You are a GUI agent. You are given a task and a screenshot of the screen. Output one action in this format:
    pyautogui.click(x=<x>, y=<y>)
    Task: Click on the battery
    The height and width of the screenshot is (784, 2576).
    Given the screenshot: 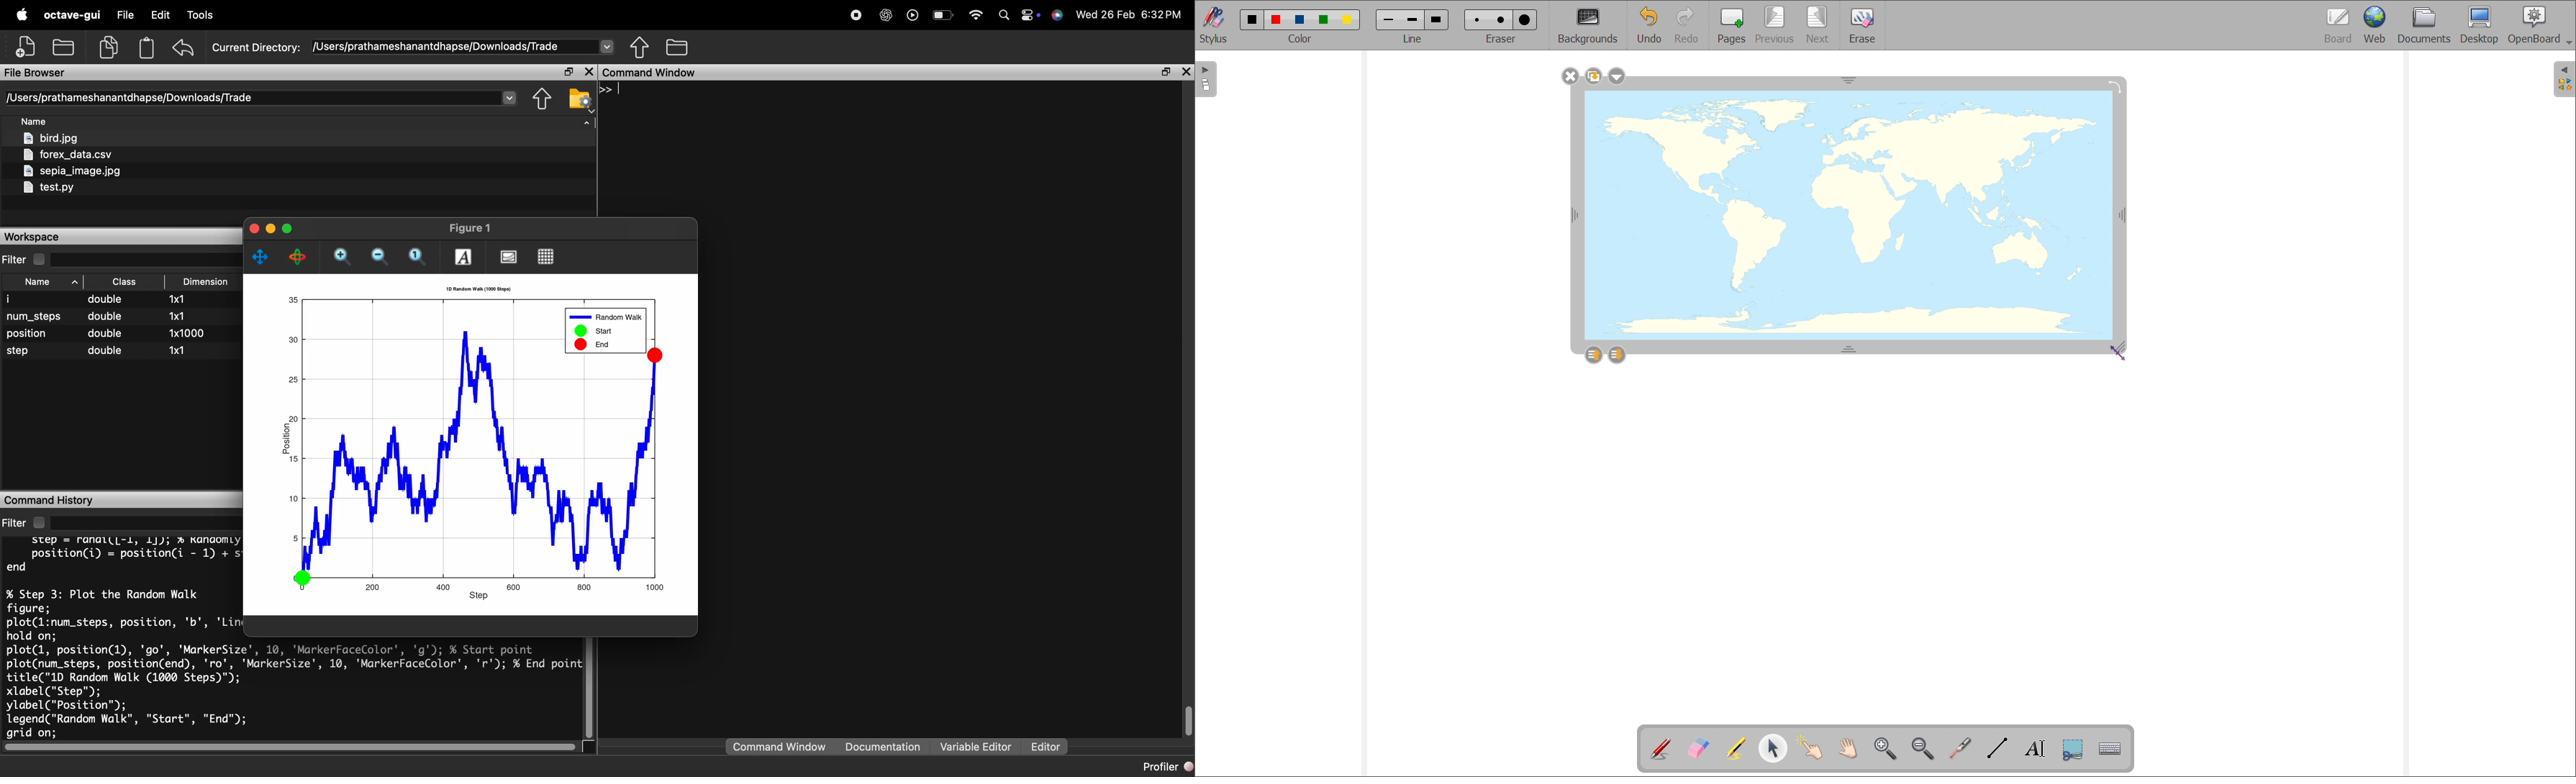 What is the action you would take?
    pyautogui.click(x=944, y=17)
    